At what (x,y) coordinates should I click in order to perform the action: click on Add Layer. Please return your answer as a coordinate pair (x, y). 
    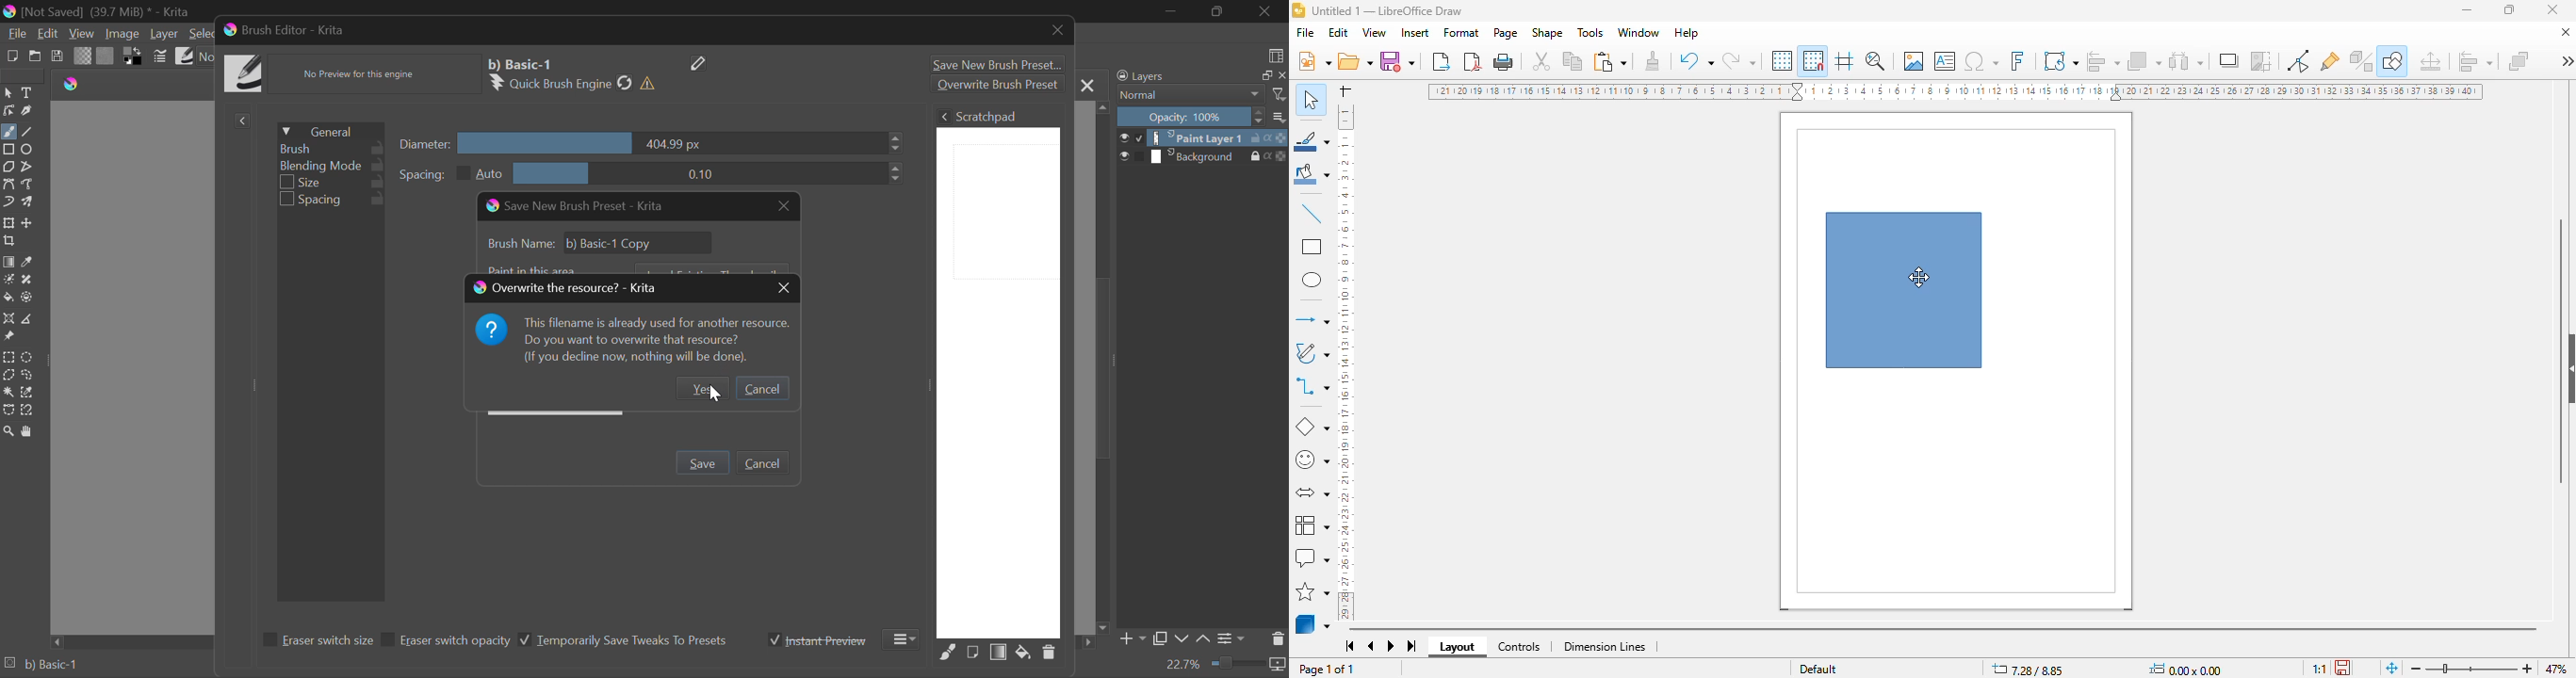
    Looking at the image, I should click on (1132, 639).